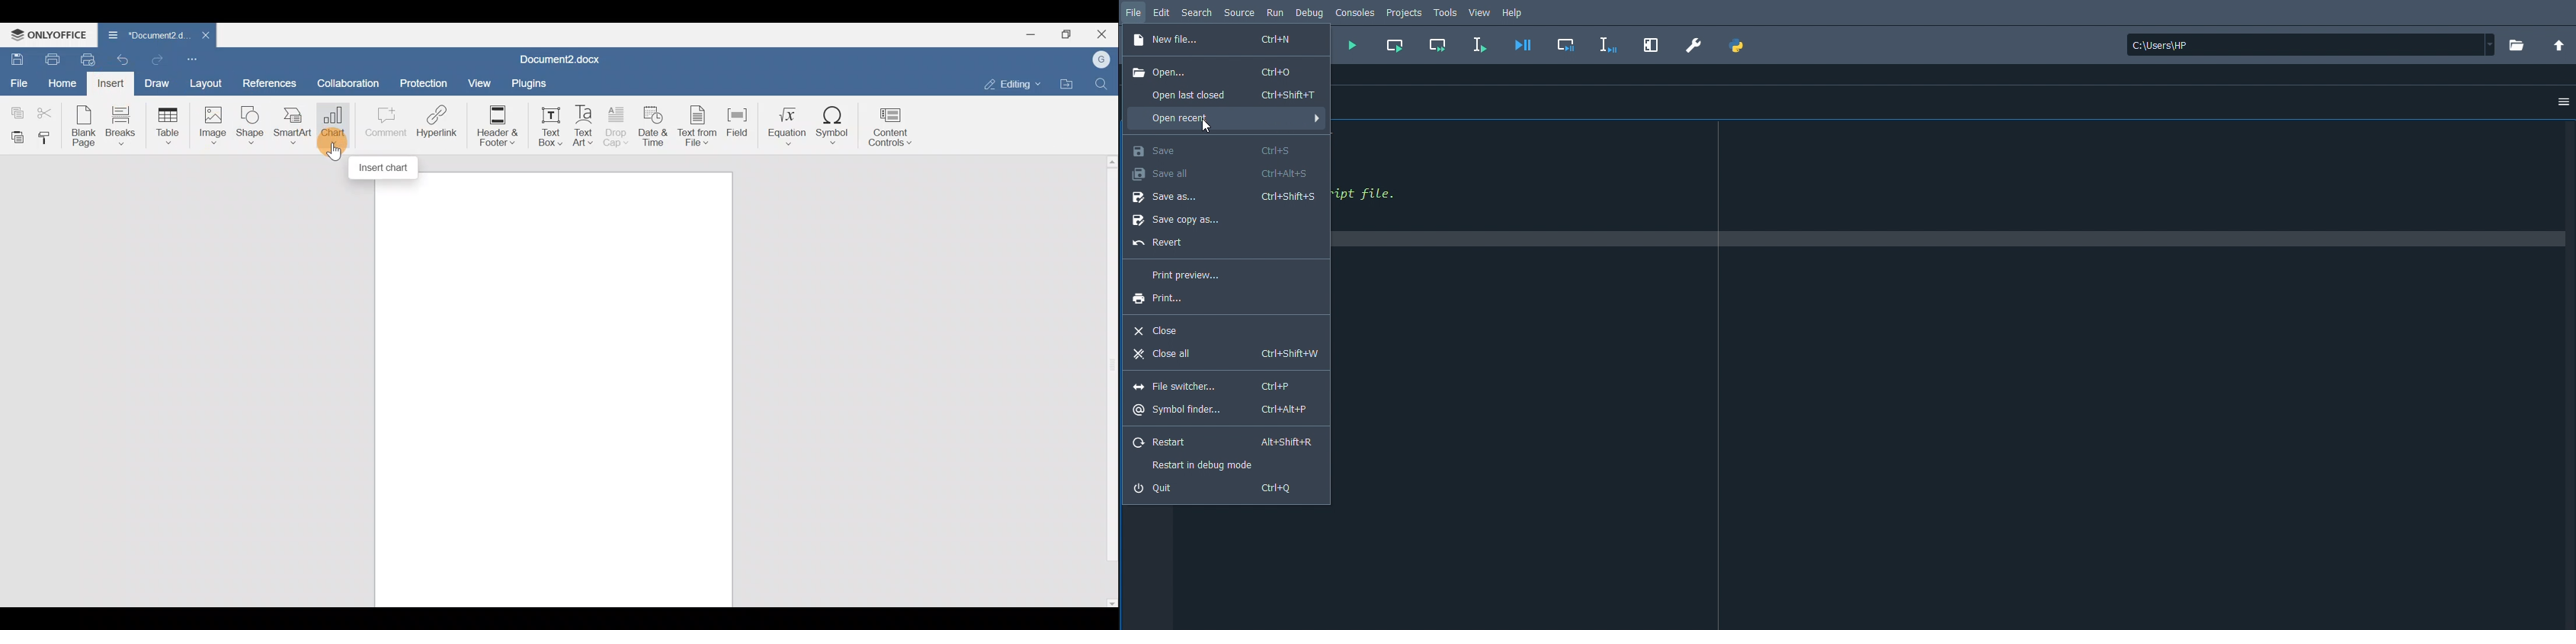 The image size is (2576, 644). Describe the element at coordinates (1242, 11) in the screenshot. I see `Source` at that location.